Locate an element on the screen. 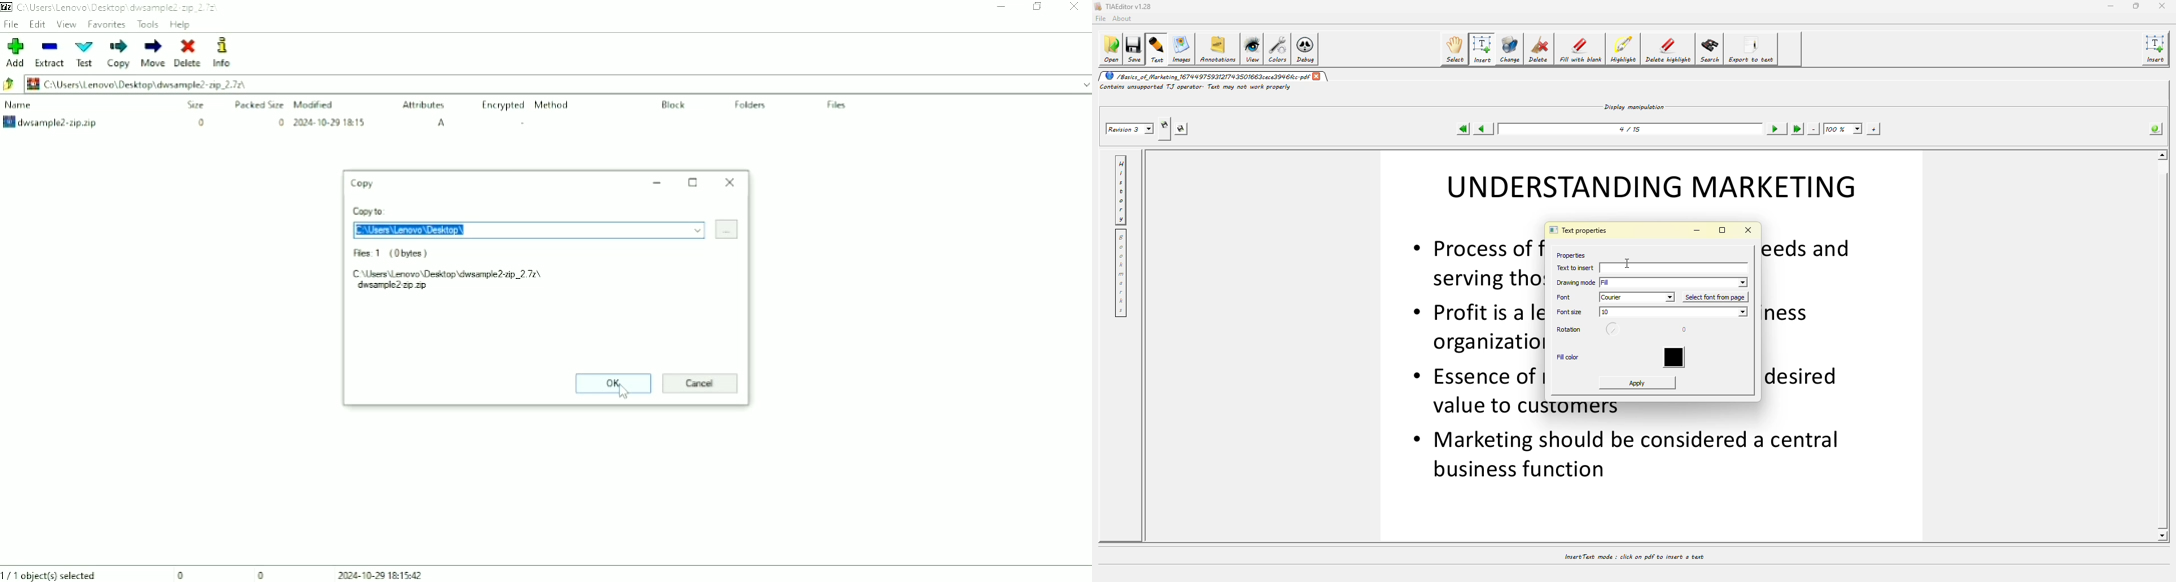  Help is located at coordinates (181, 24).